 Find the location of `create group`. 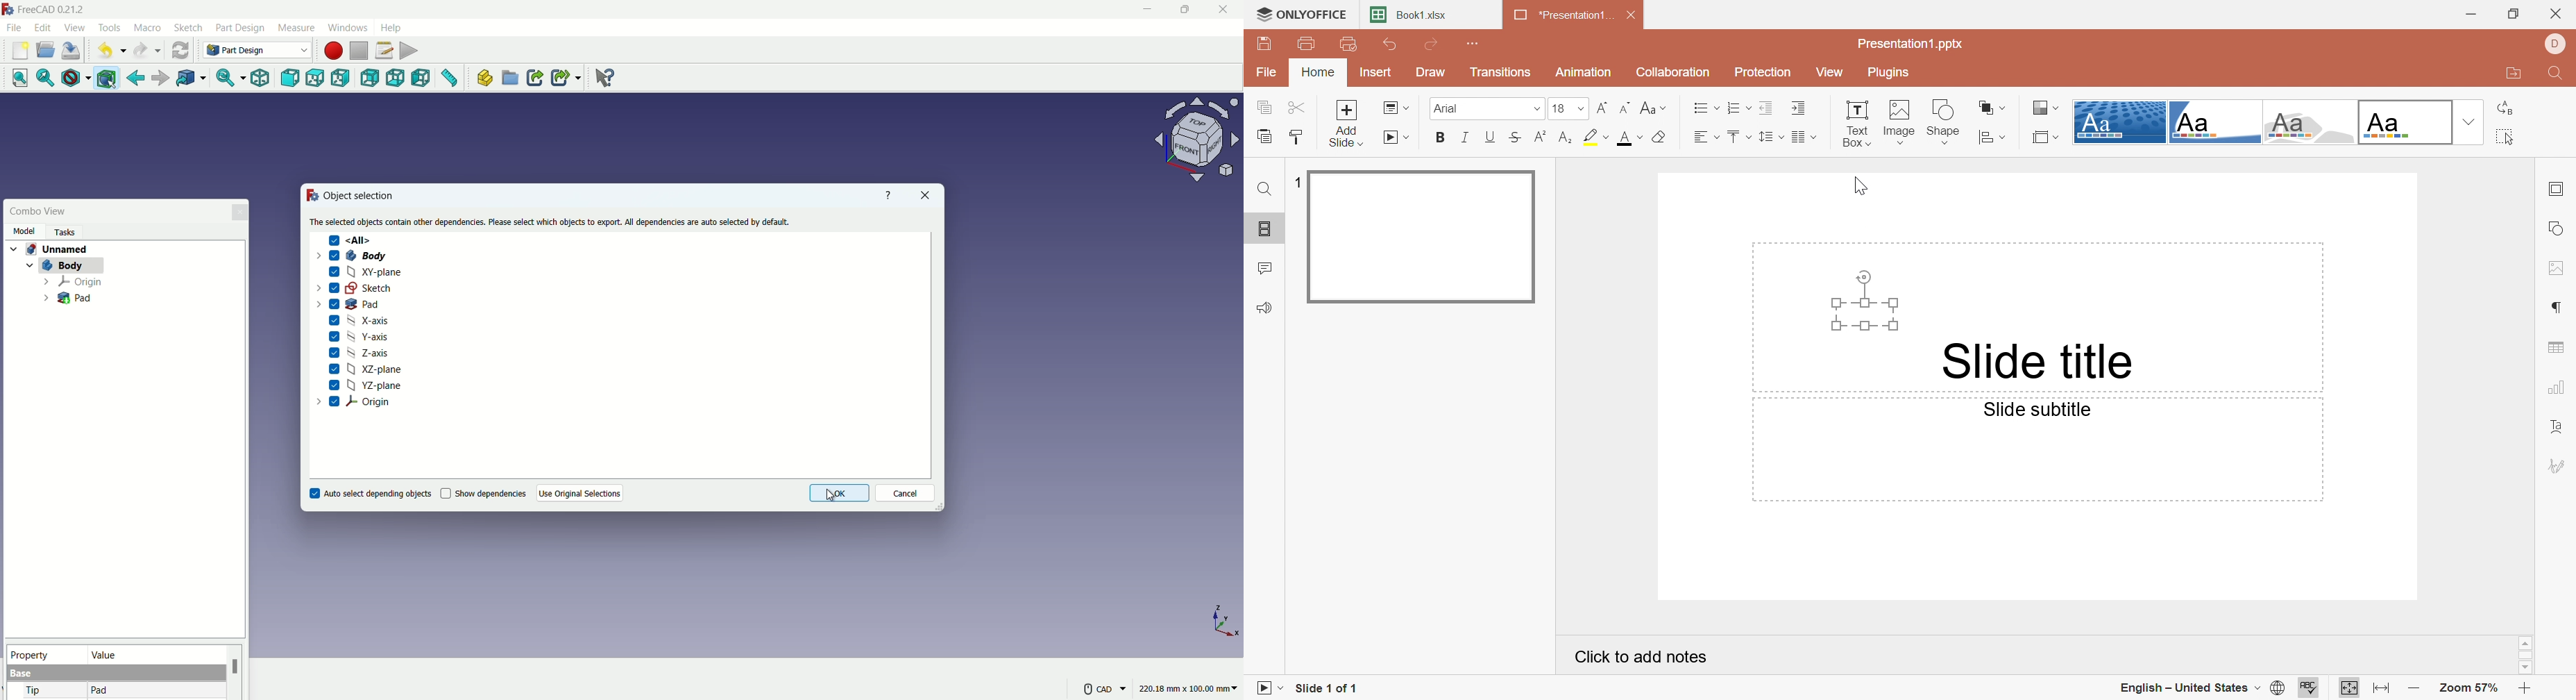

create group is located at coordinates (511, 79).